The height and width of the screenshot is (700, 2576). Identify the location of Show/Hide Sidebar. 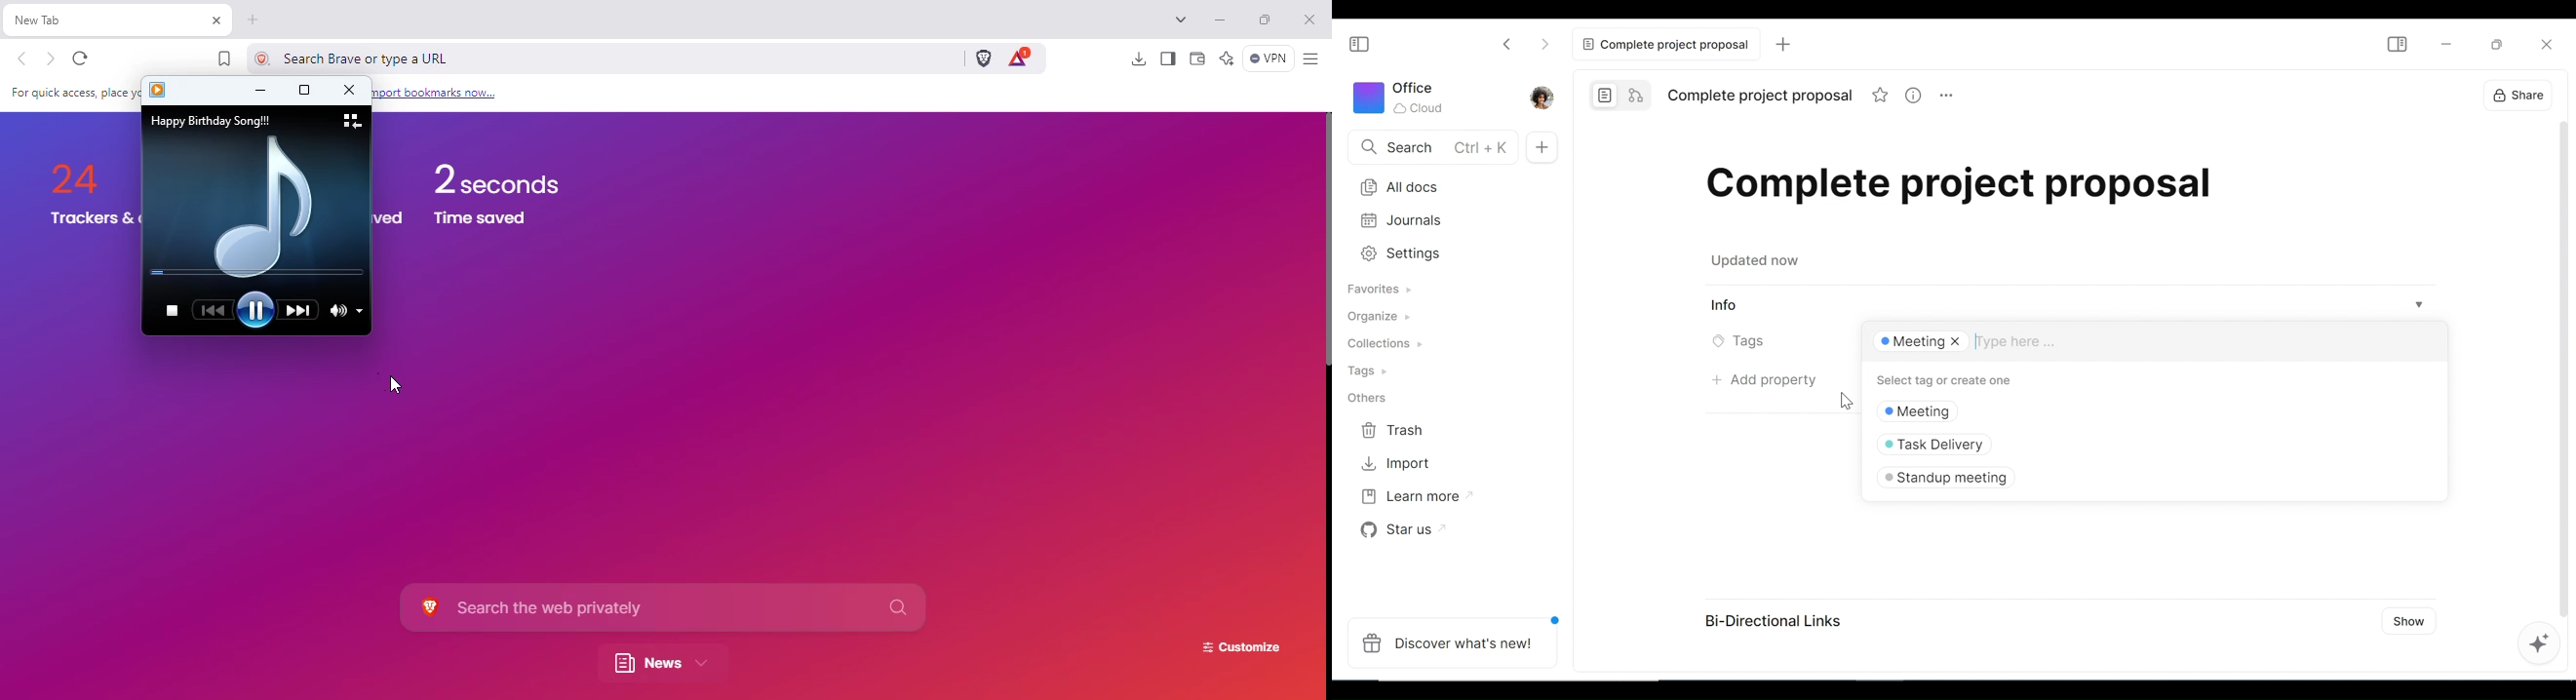
(1360, 43).